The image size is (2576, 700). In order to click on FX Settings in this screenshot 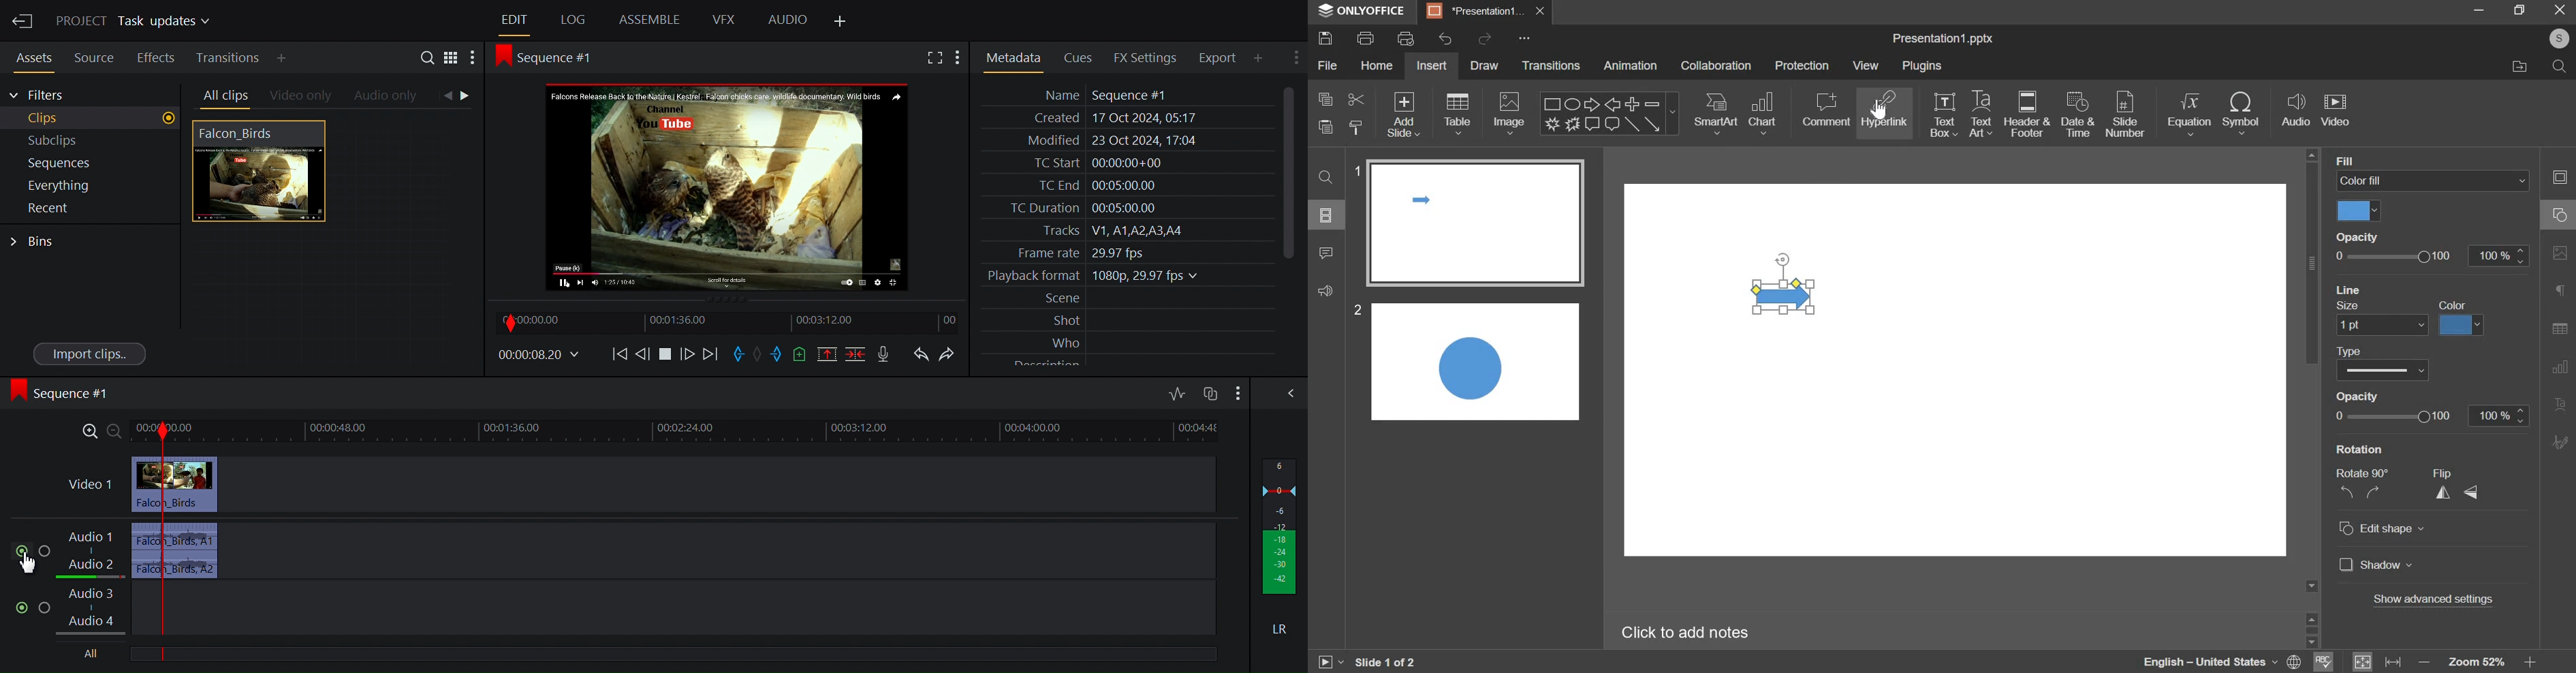, I will do `click(1150, 57)`.